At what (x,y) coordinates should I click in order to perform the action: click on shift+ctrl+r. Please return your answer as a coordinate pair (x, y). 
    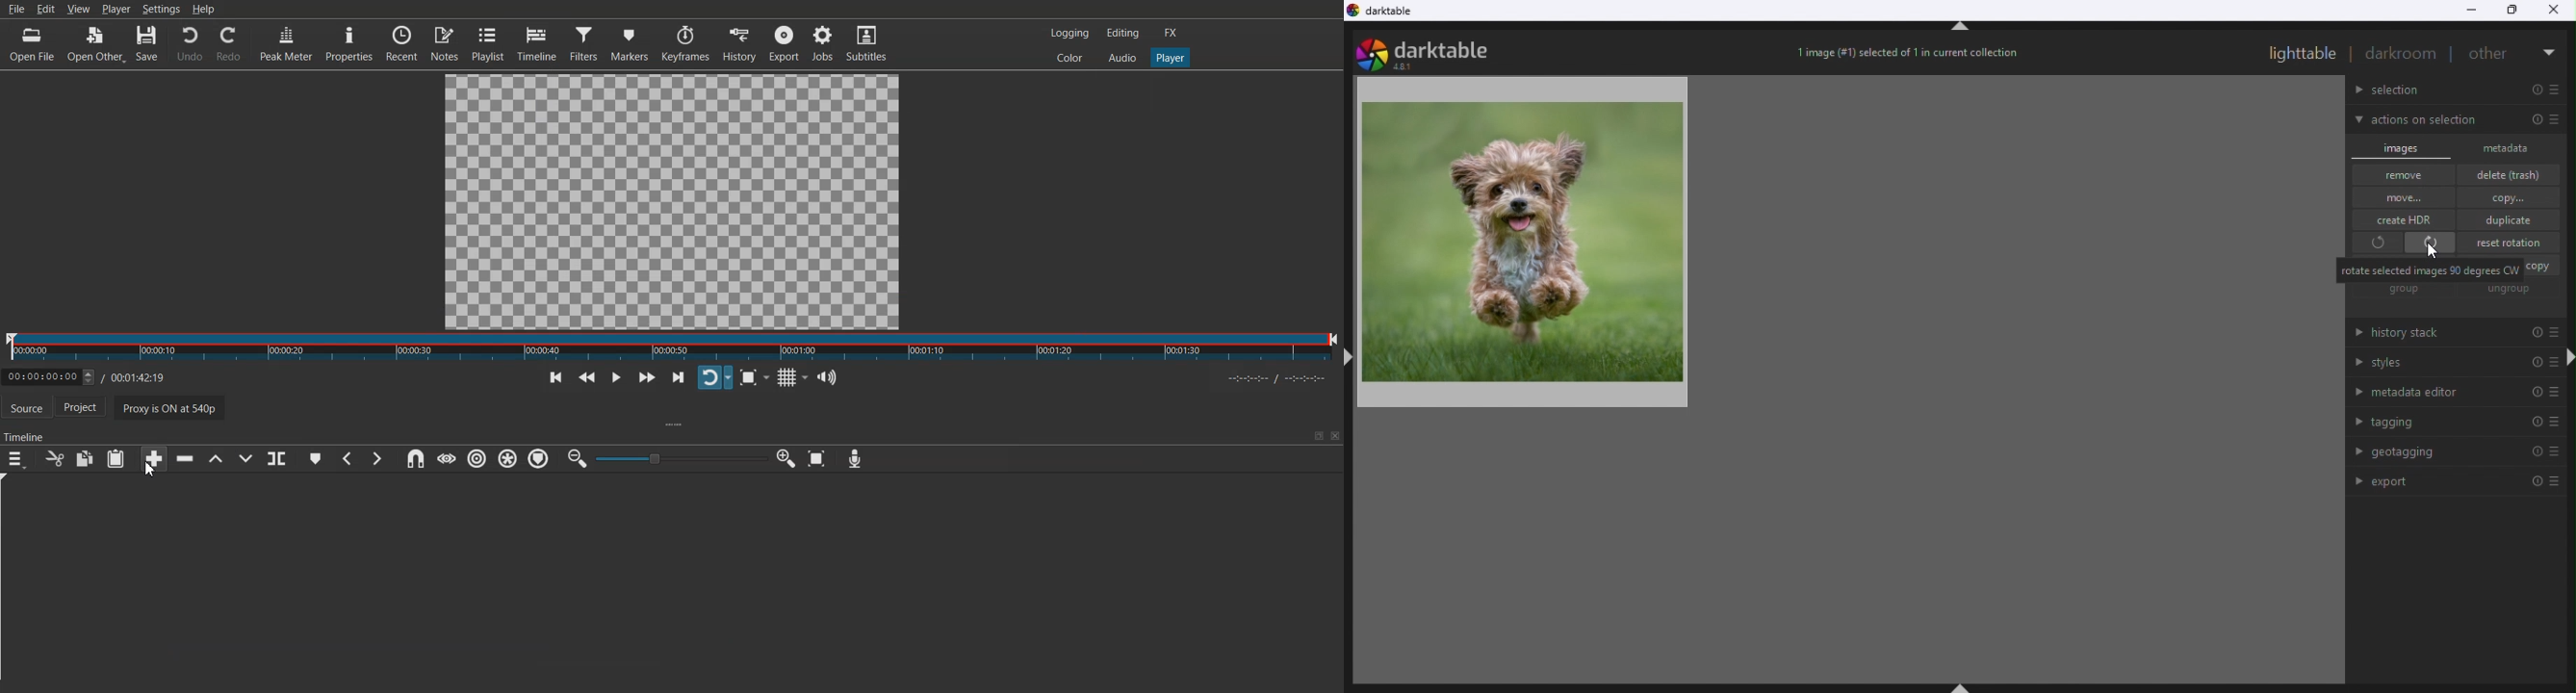
    Looking at the image, I should click on (2568, 358).